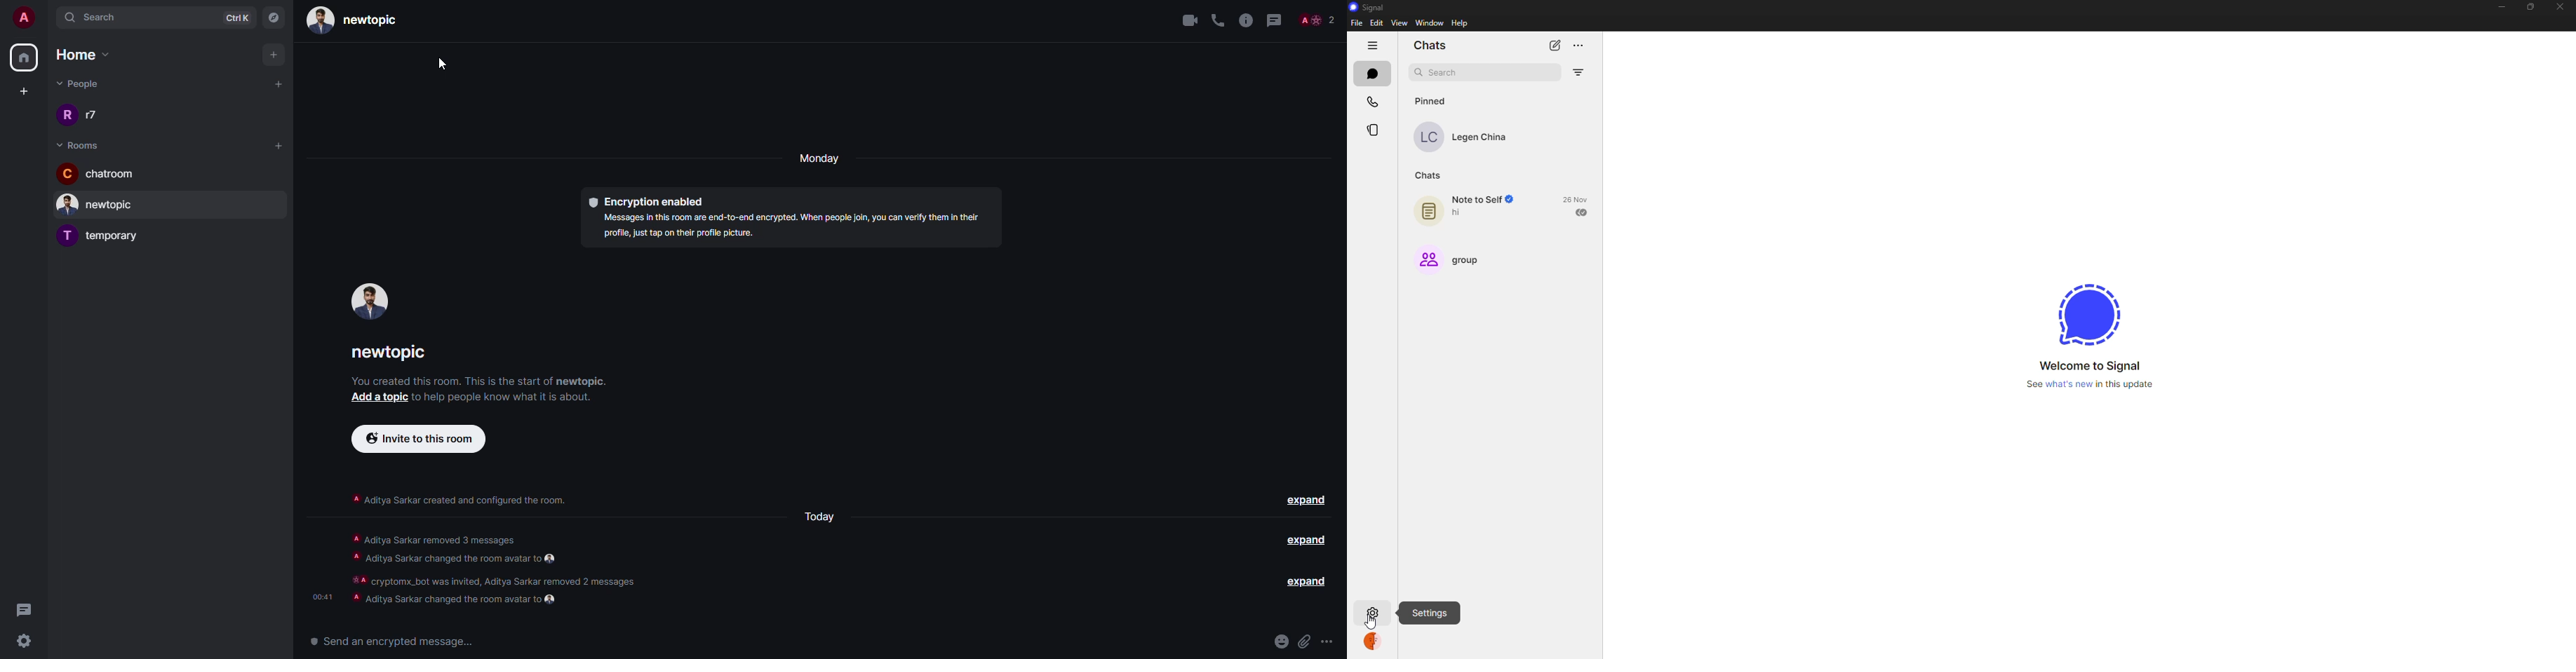 This screenshot has width=2576, height=672. I want to click on expand, so click(1306, 539).